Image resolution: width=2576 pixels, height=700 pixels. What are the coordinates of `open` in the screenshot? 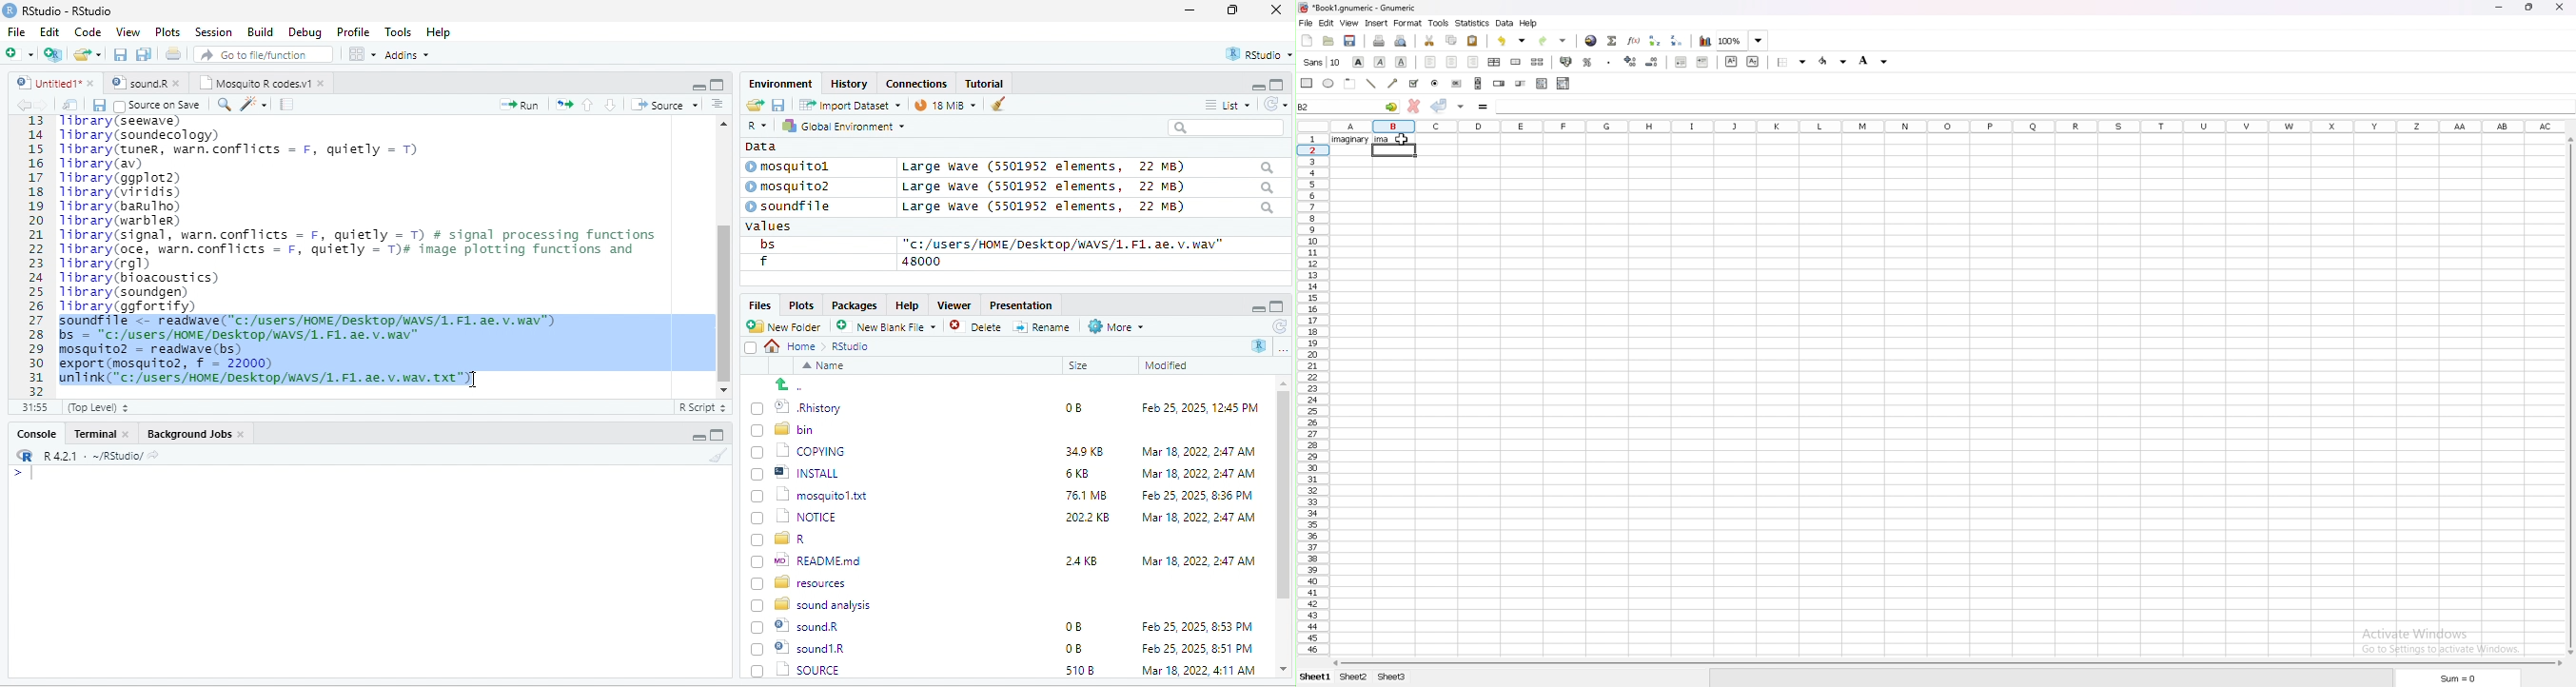 It's located at (754, 106).